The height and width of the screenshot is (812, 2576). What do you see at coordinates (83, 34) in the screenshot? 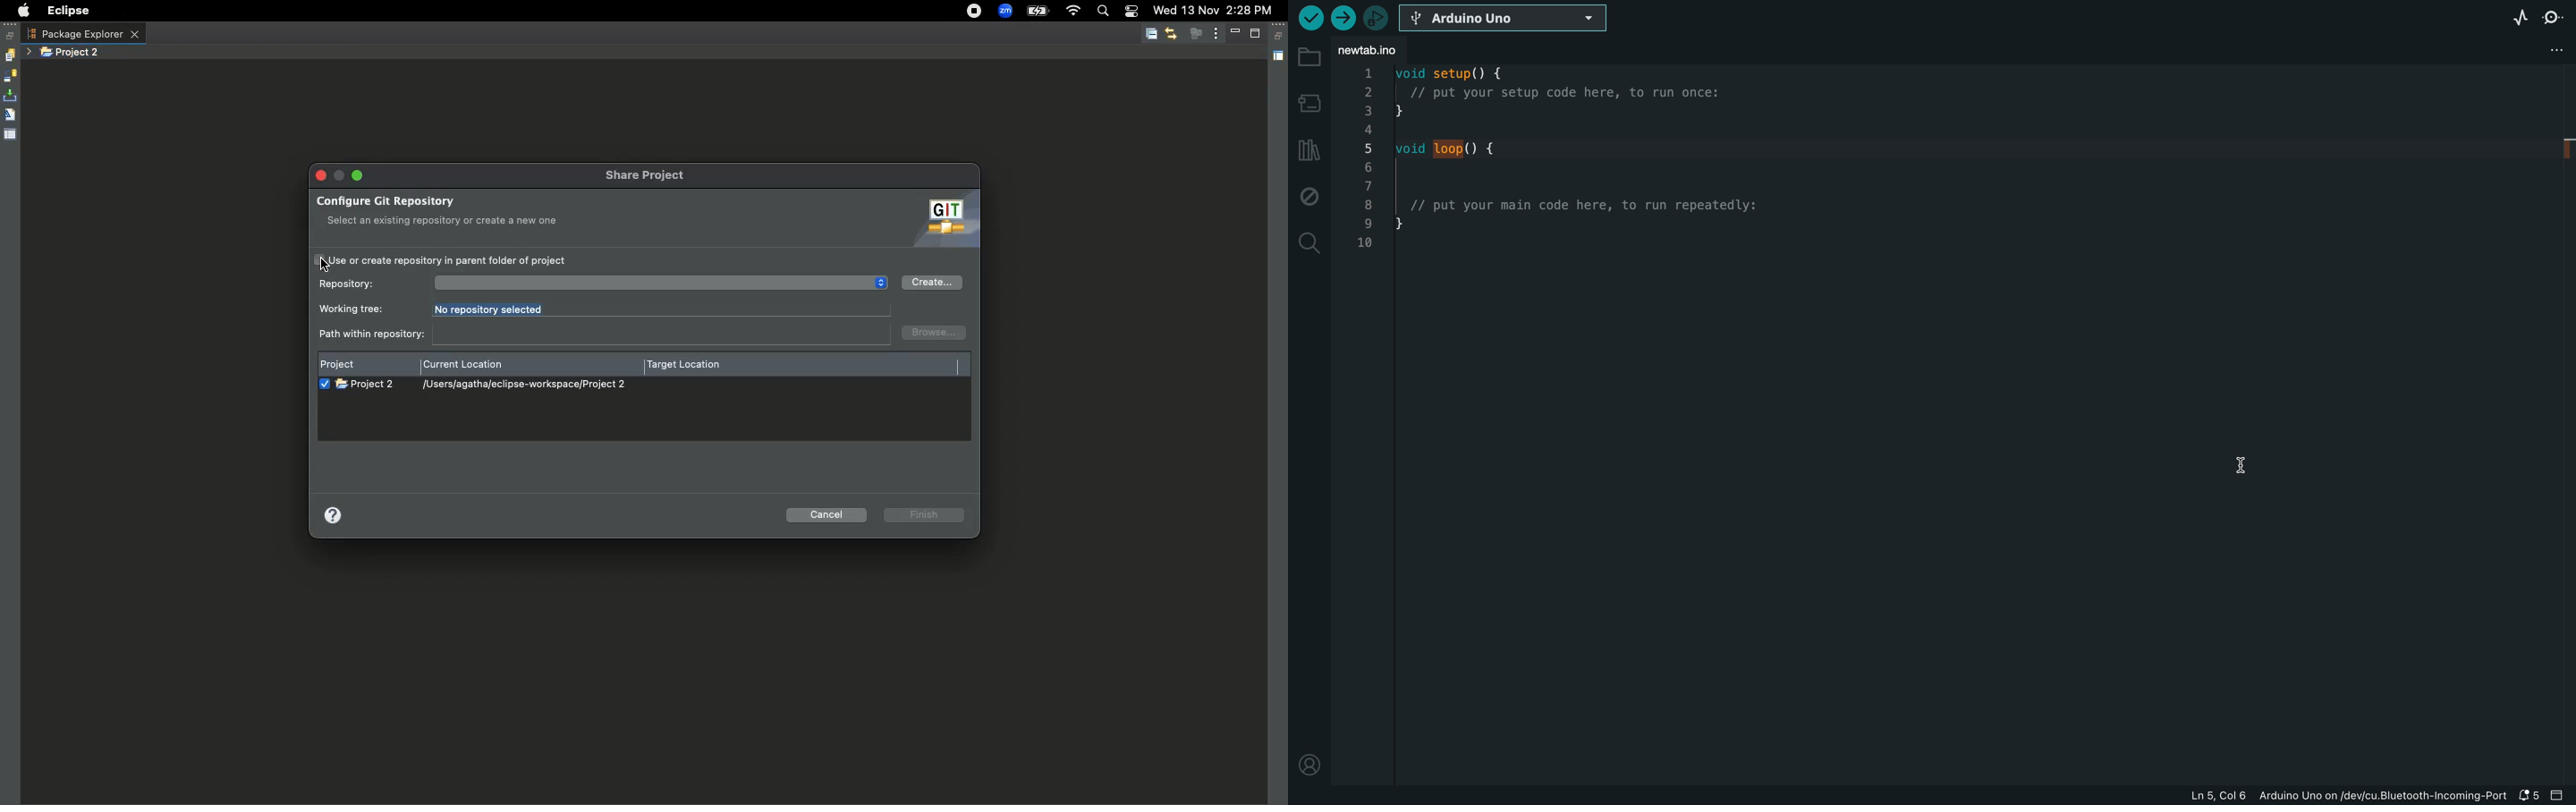
I see `Package explorer` at bounding box center [83, 34].